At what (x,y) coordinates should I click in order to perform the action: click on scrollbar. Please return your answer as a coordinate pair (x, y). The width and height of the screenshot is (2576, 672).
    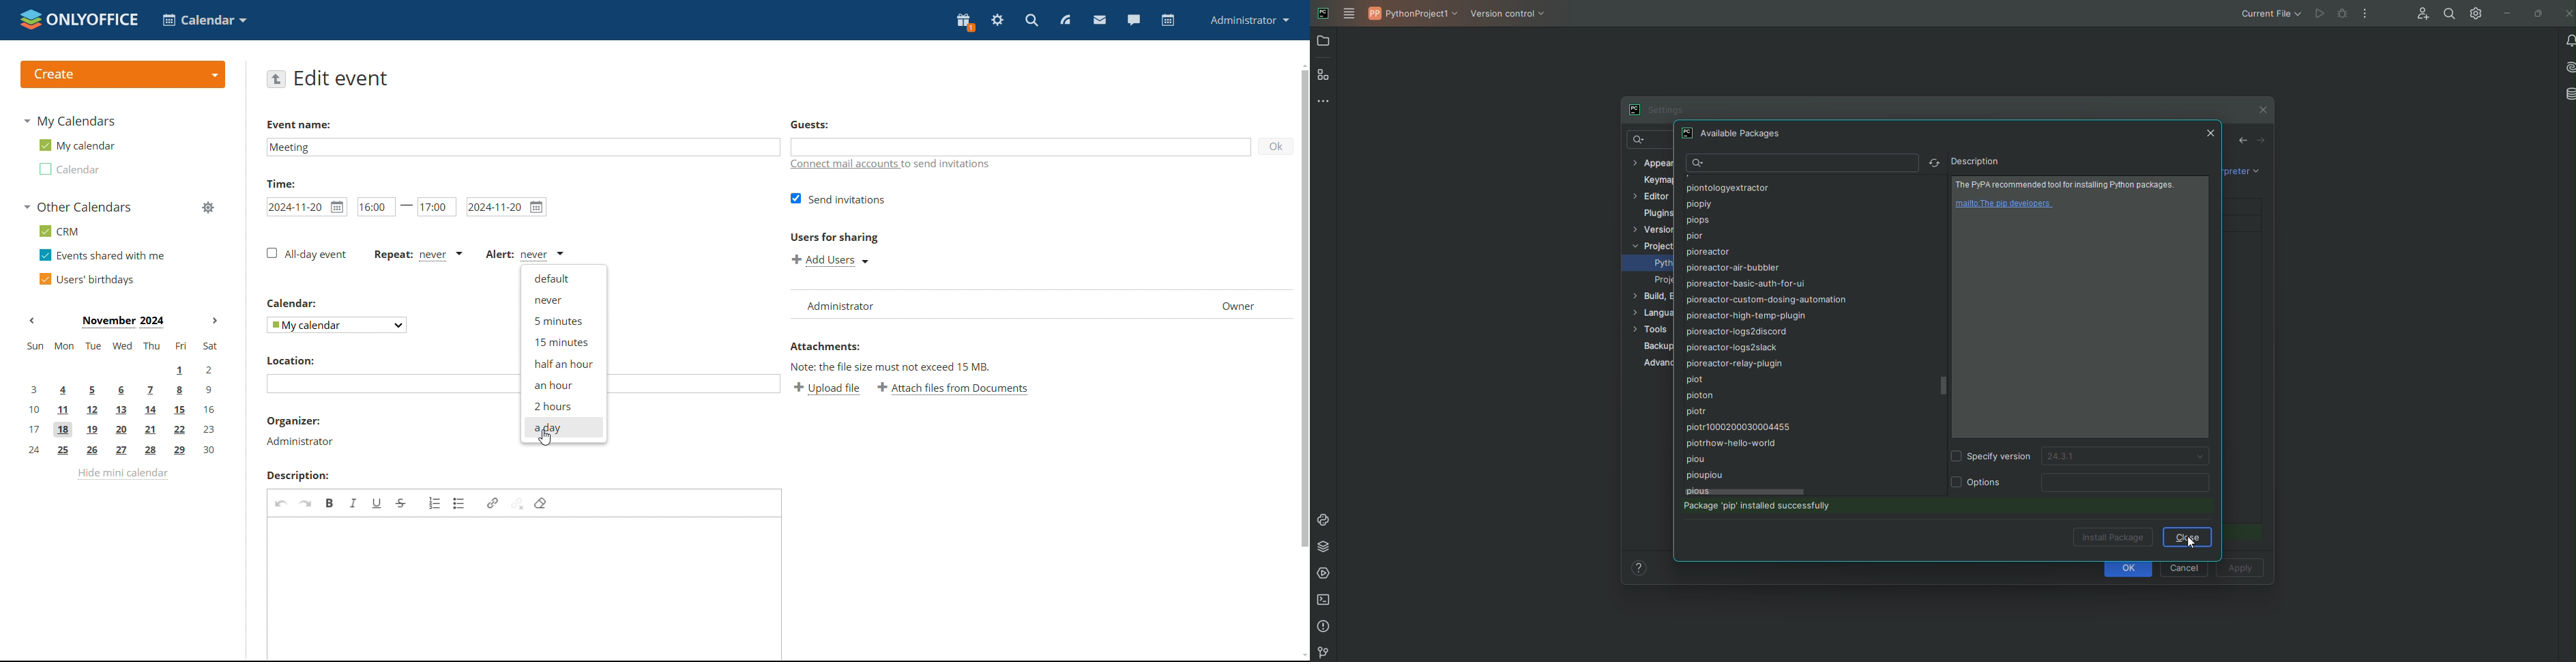
    Looking at the image, I should click on (1306, 307).